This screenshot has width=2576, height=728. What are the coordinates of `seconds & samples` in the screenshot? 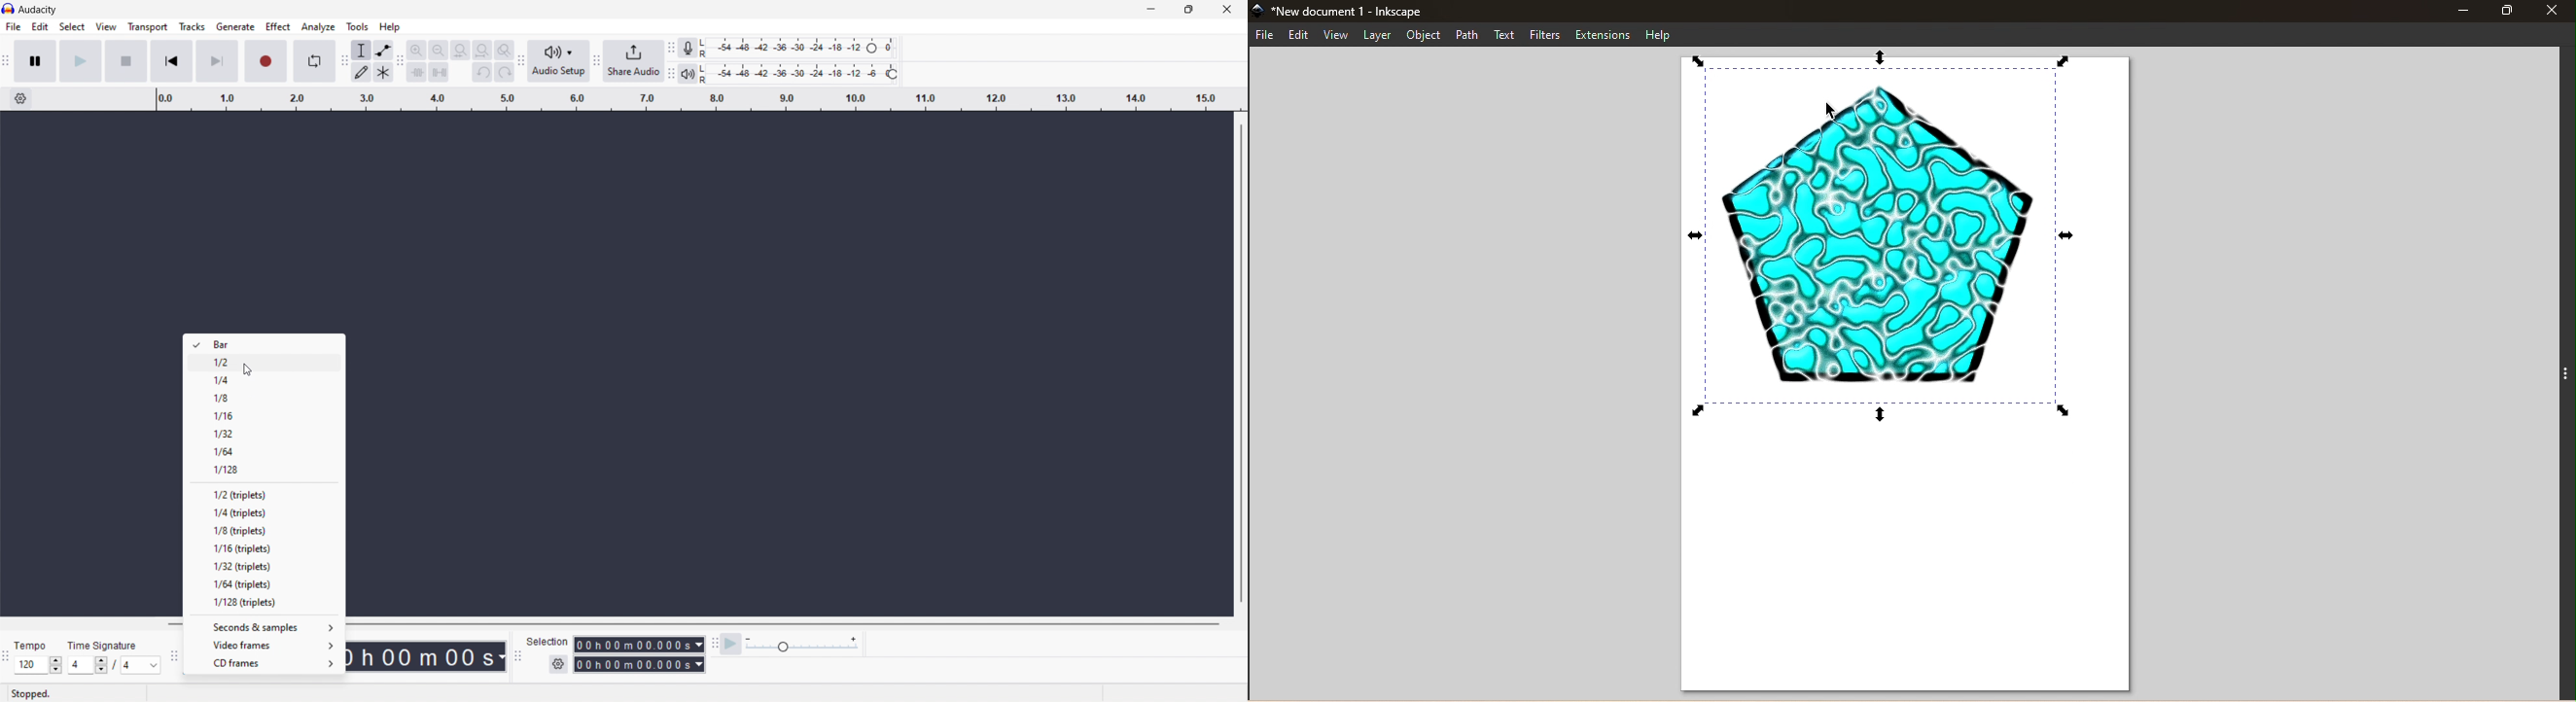 It's located at (263, 627).